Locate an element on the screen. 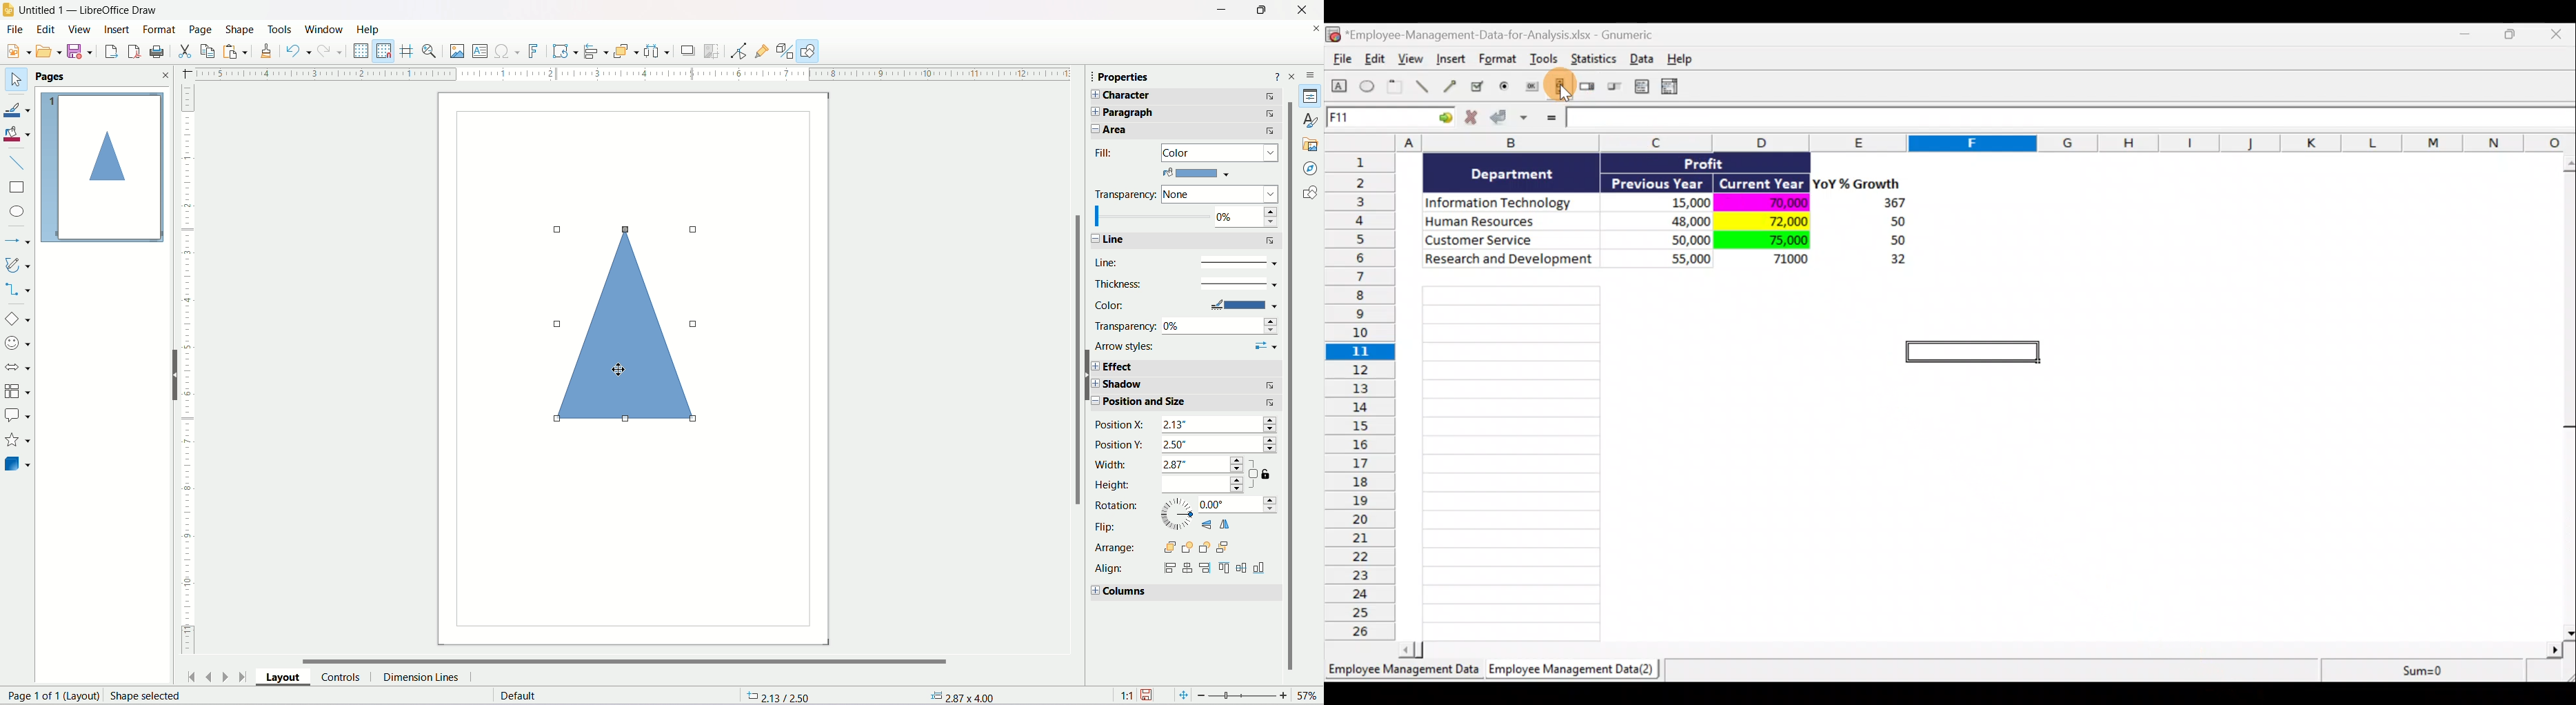 This screenshot has height=728, width=2576. Transformations is located at coordinates (565, 51).